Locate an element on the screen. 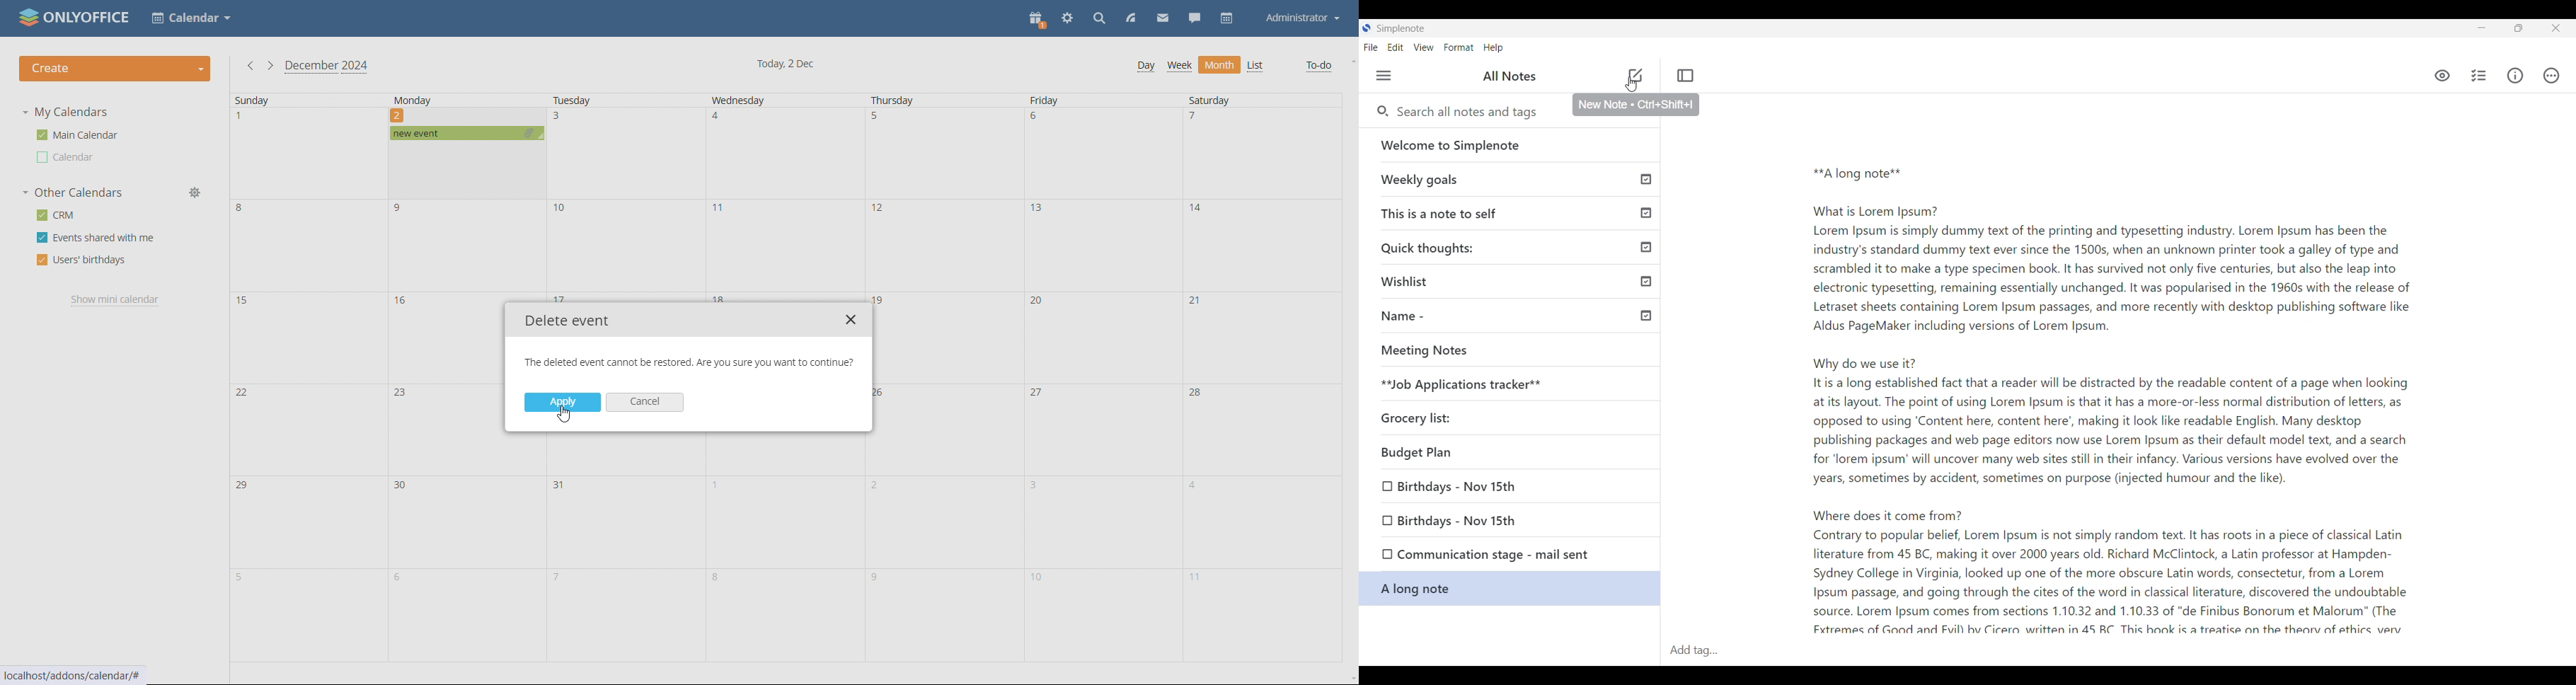 Image resolution: width=2576 pixels, height=700 pixels. Search all notes and tags is located at coordinates (1473, 112).